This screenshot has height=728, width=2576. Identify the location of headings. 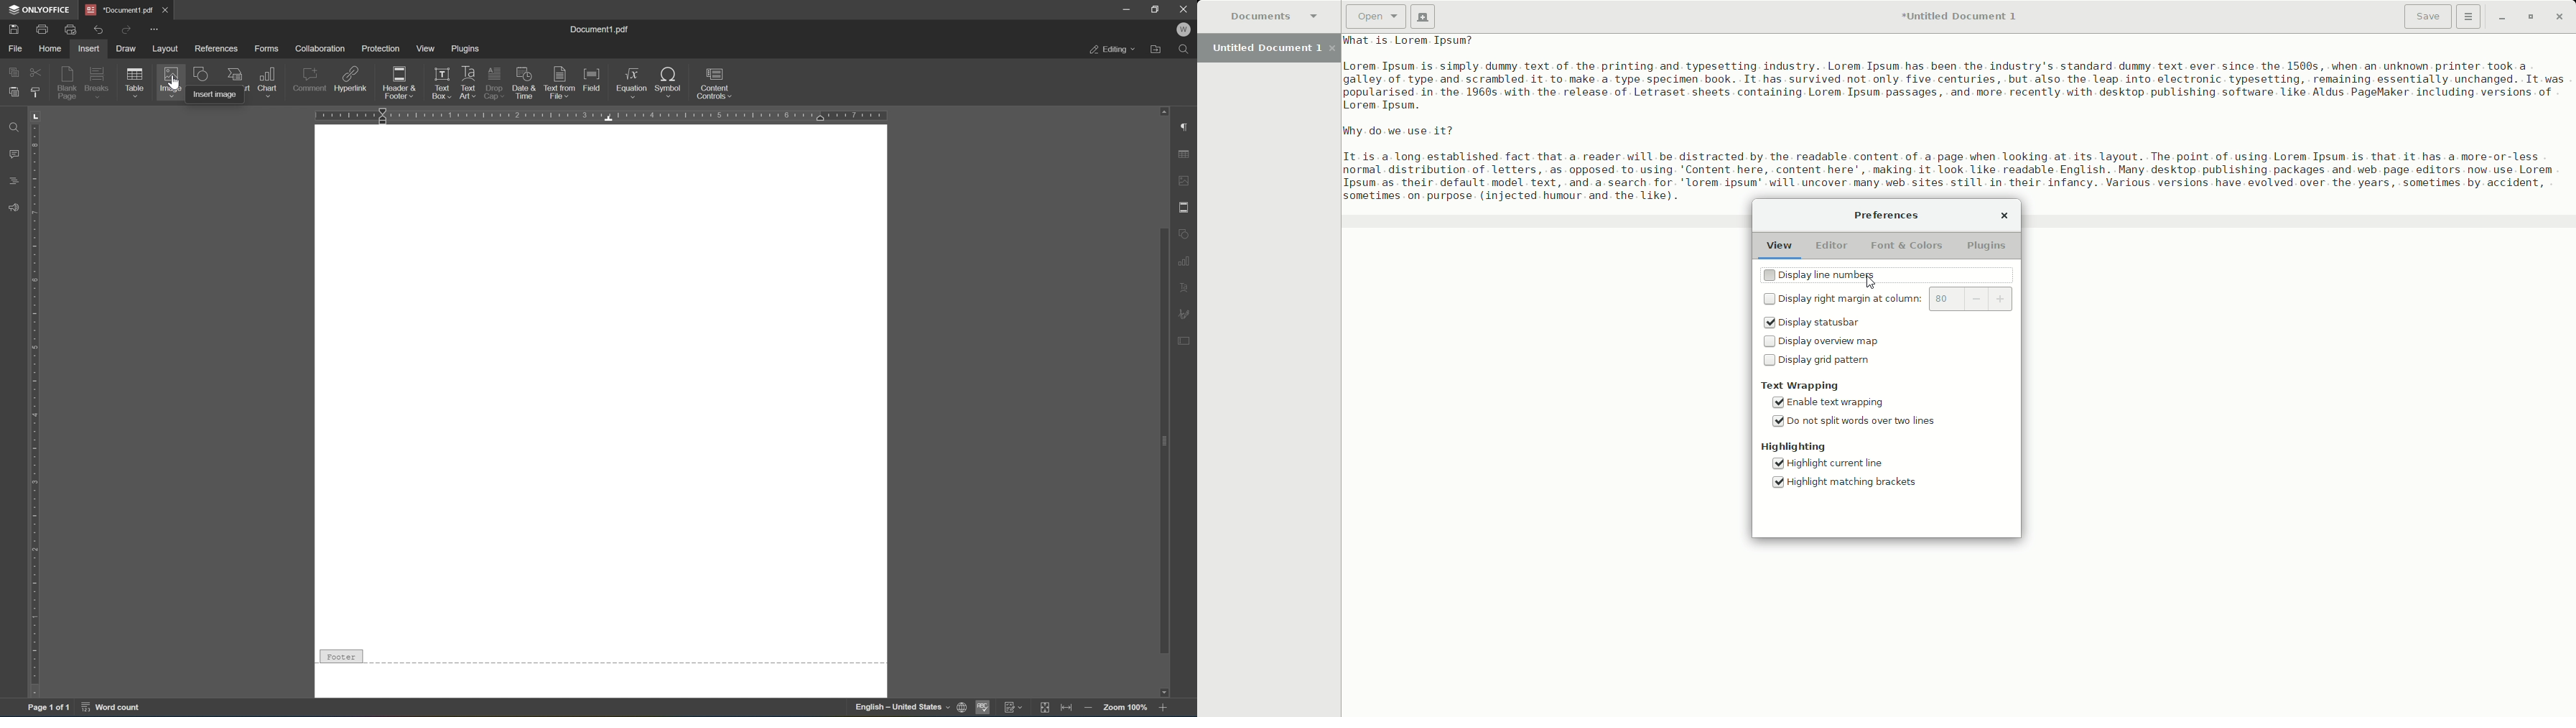
(13, 181).